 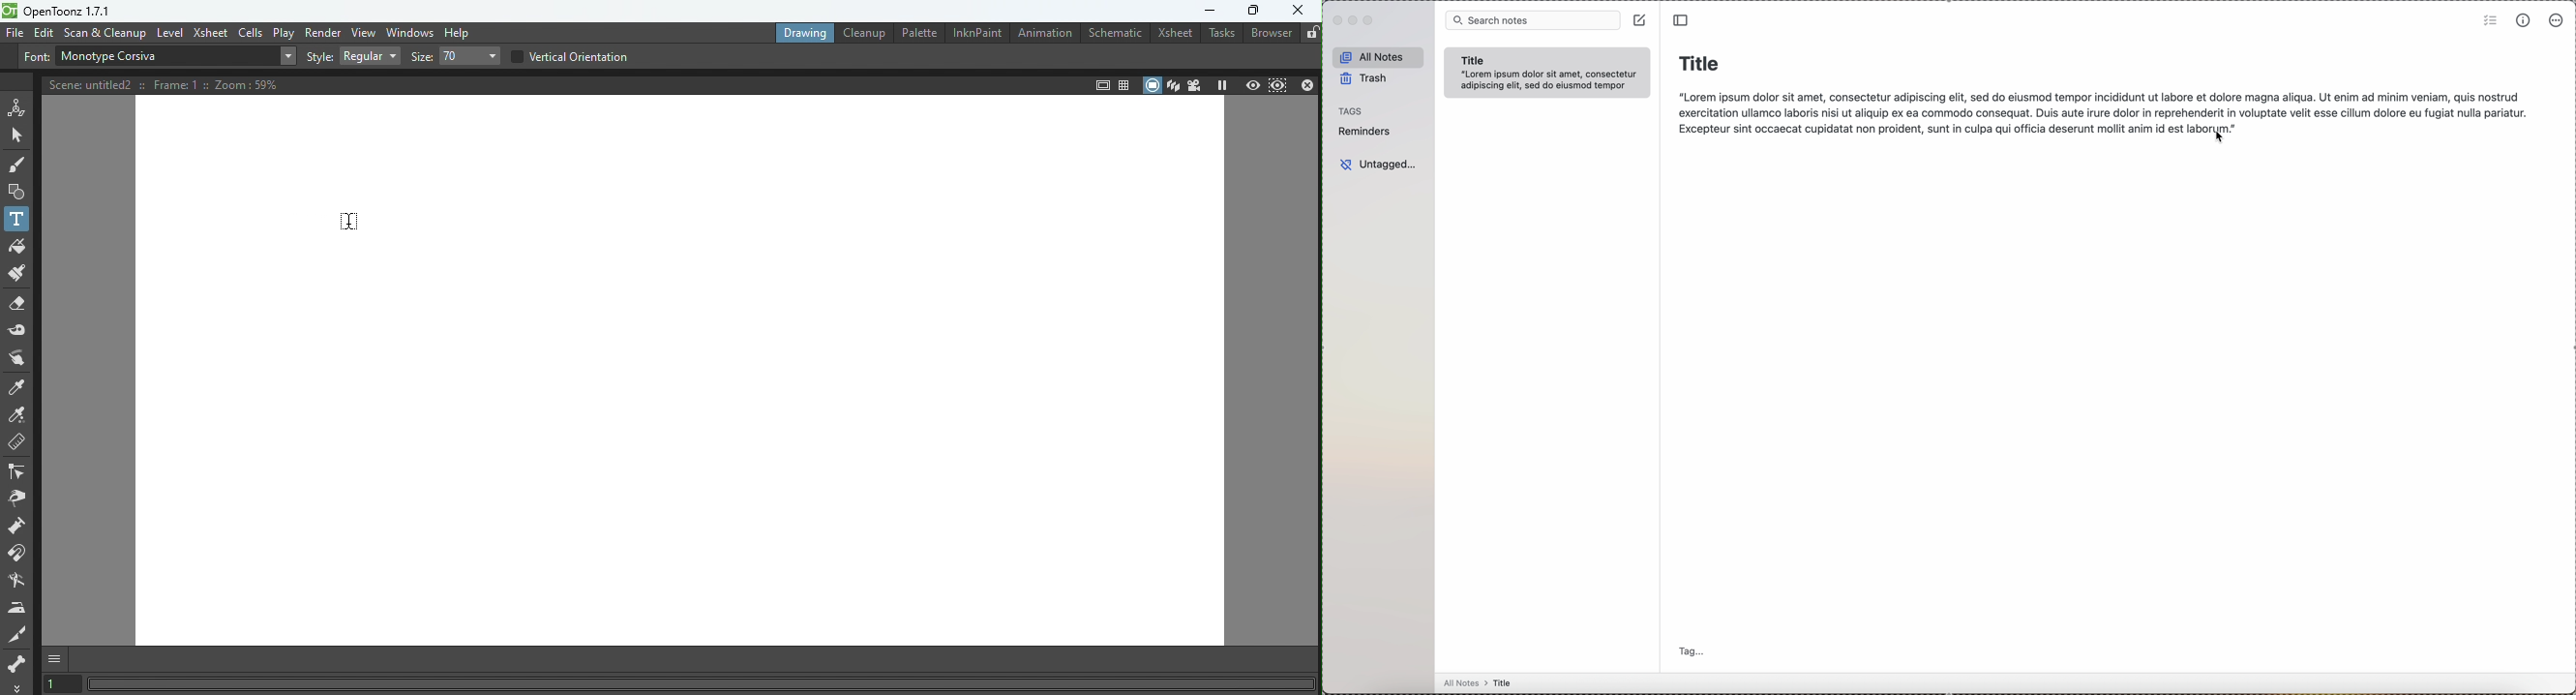 I want to click on untagged, so click(x=1378, y=166).